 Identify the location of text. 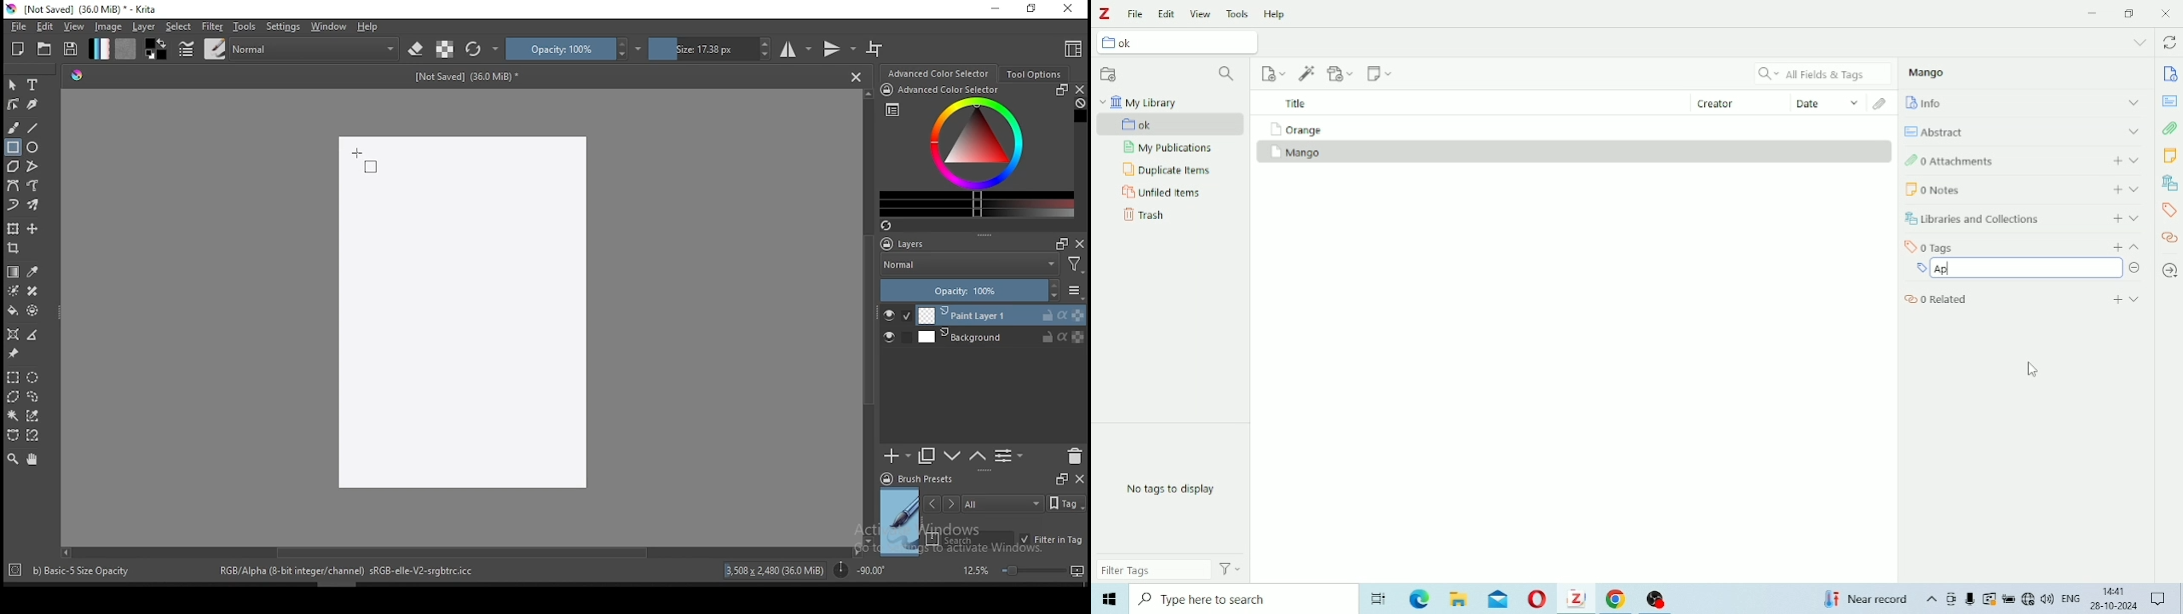
(350, 570).